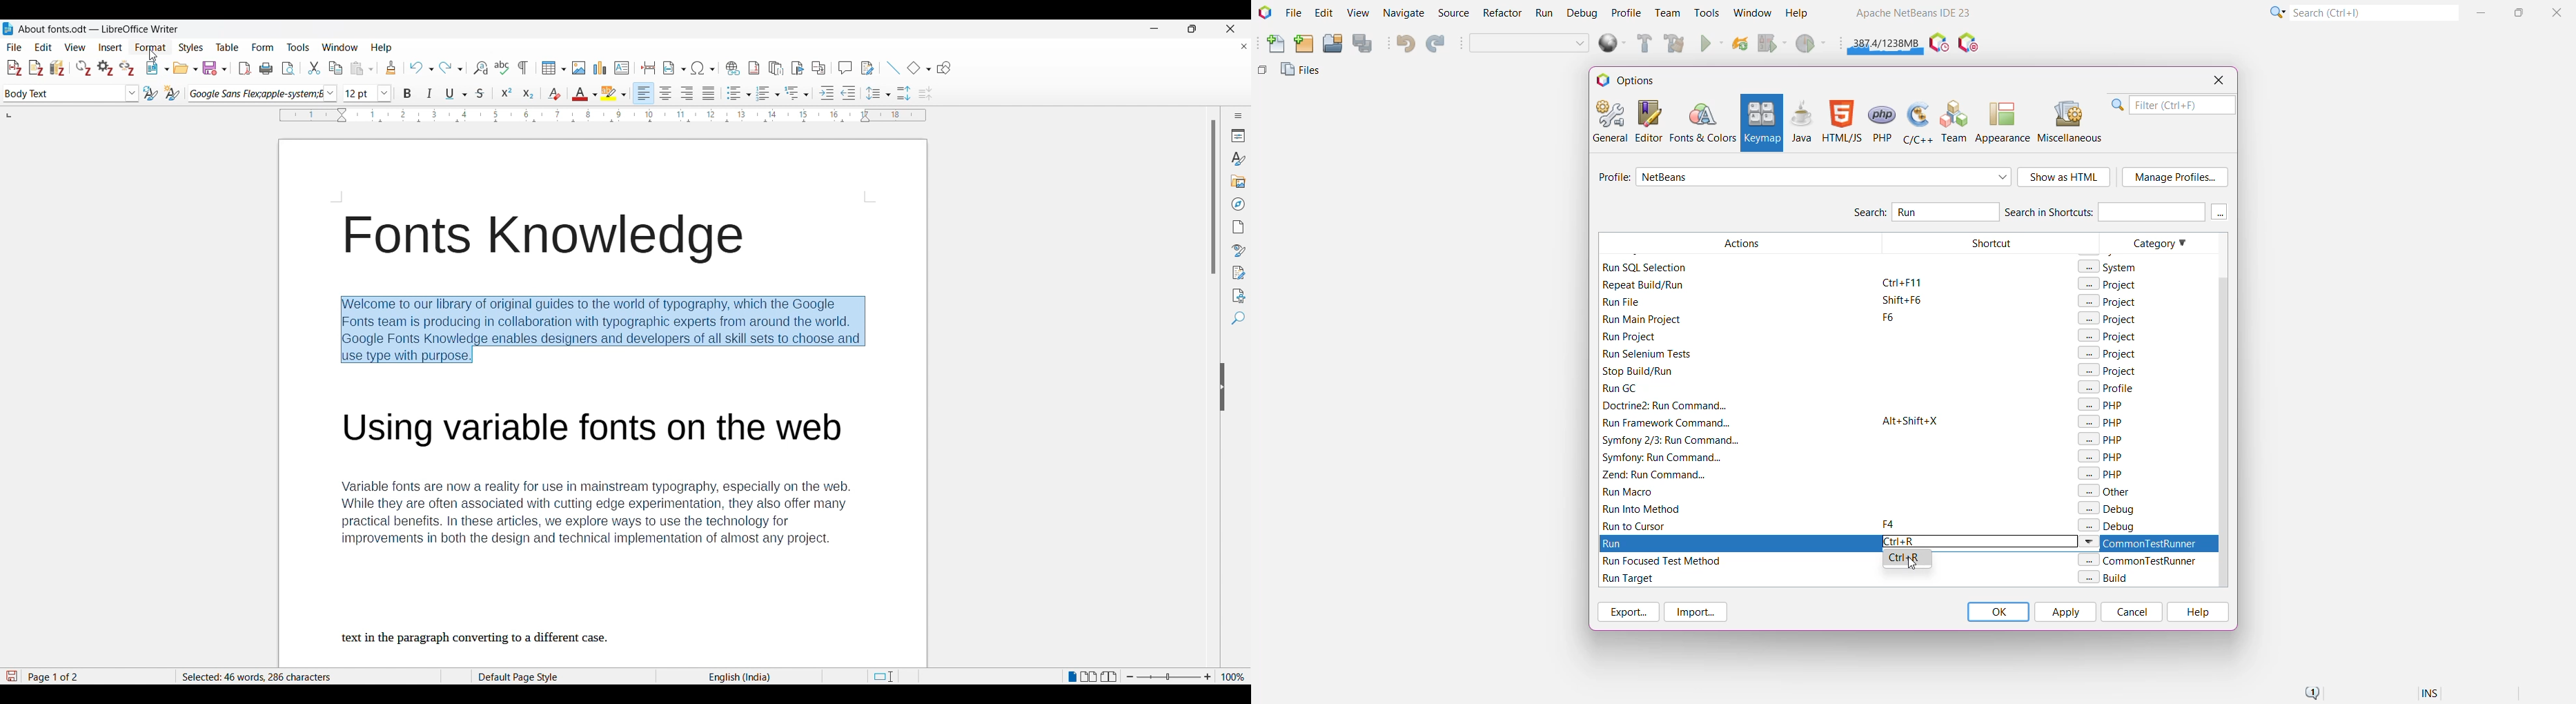 This screenshot has width=2576, height=728. Describe the element at coordinates (1955, 121) in the screenshot. I see `Team` at that location.